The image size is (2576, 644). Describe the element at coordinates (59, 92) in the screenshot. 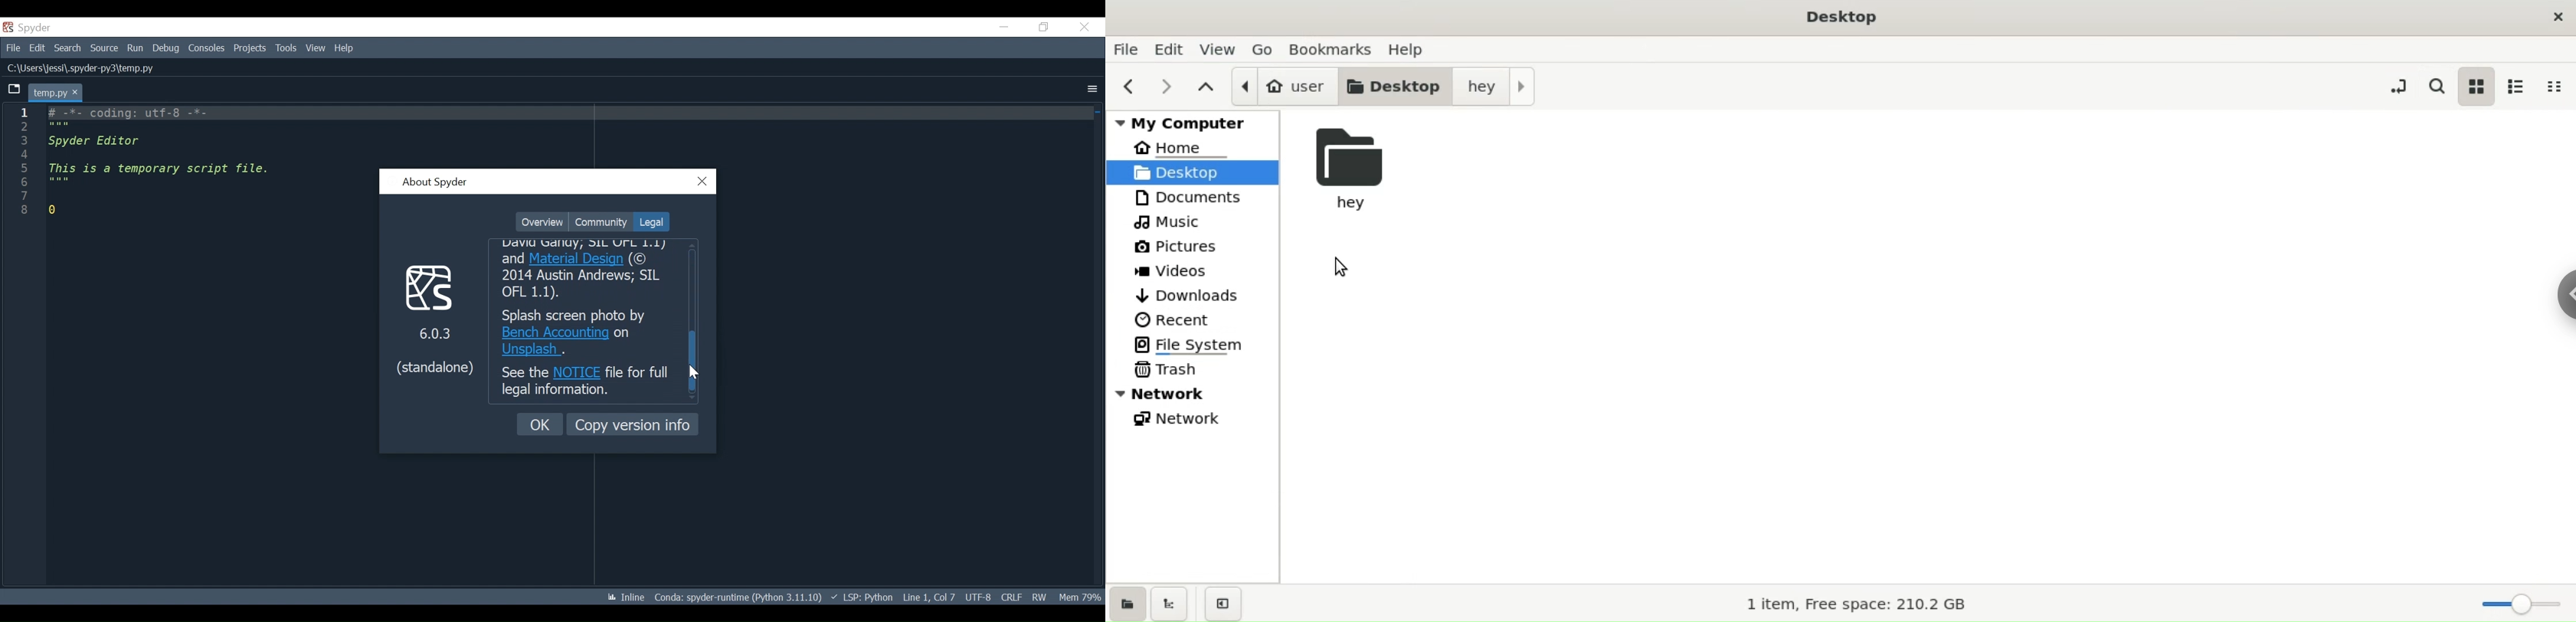

I see `temp.py` at that location.